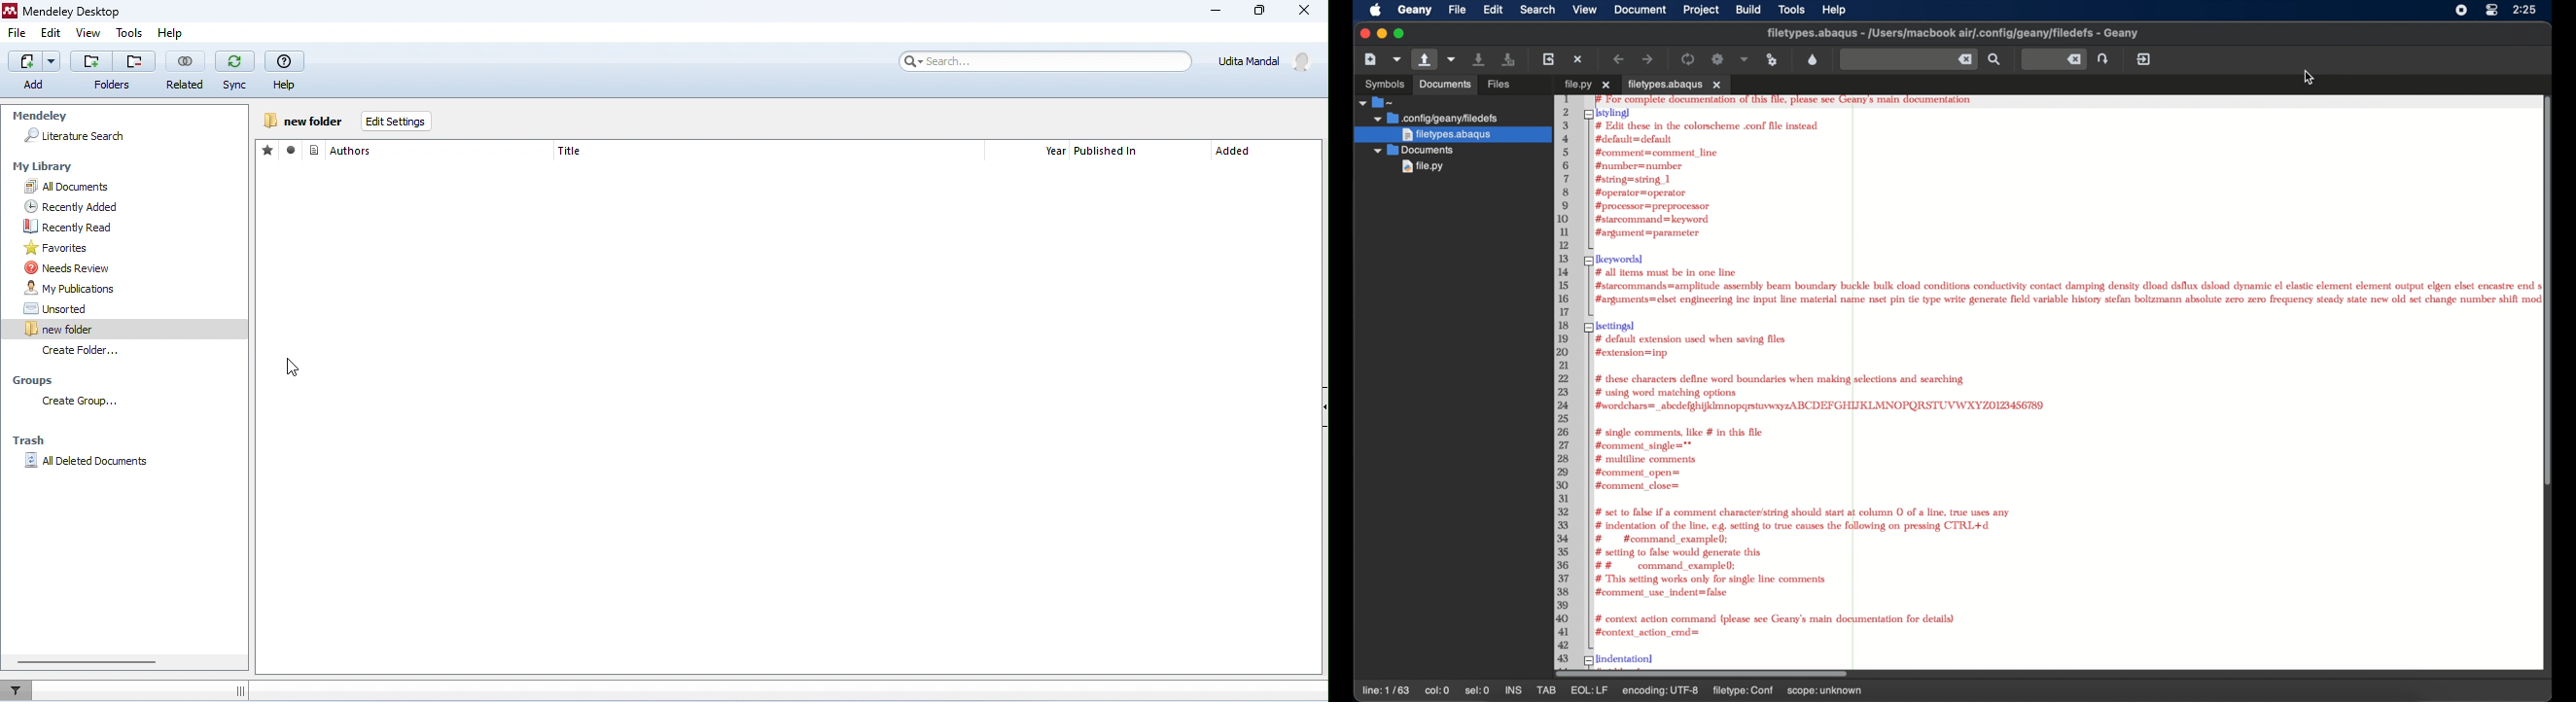 Image resolution: width=2576 pixels, height=728 pixels. What do you see at coordinates (133, 289) in the screenshot?
I see `my publication` at bounding box center [133, 289].